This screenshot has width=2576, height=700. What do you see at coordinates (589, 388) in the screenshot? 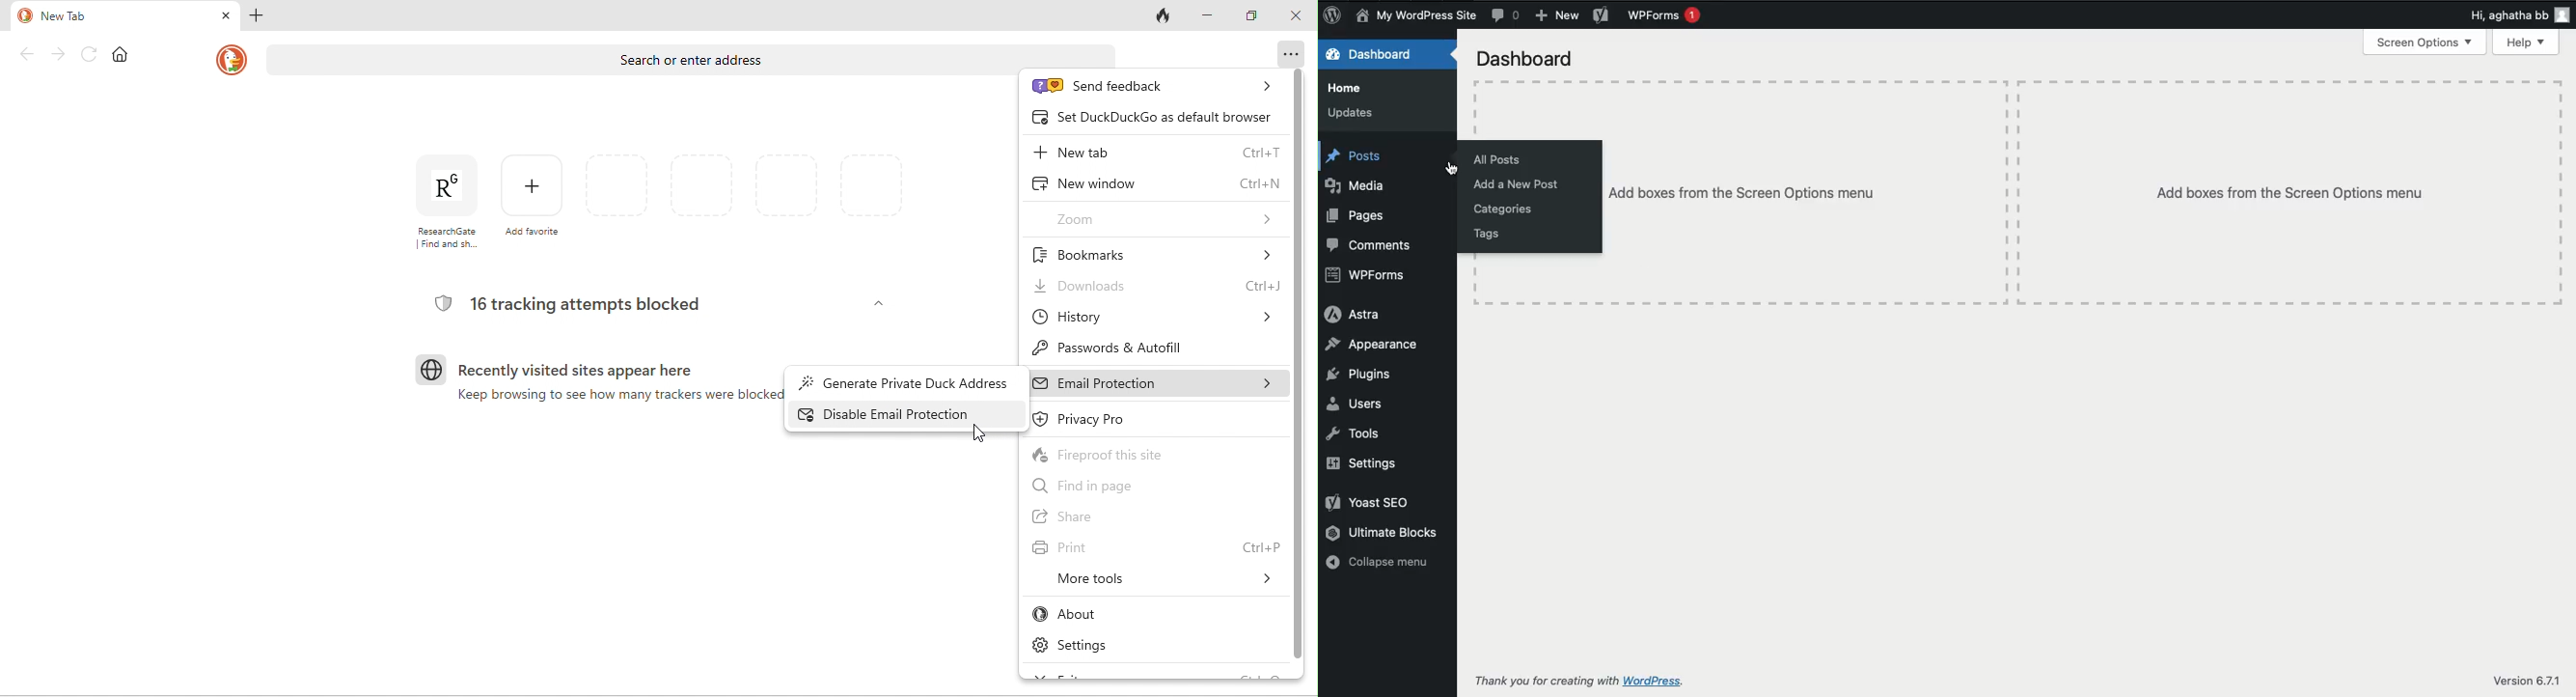
I see `recently visited sites appear here keep browsing to see how many trackers were blocked` at bounding box center [589, 388].